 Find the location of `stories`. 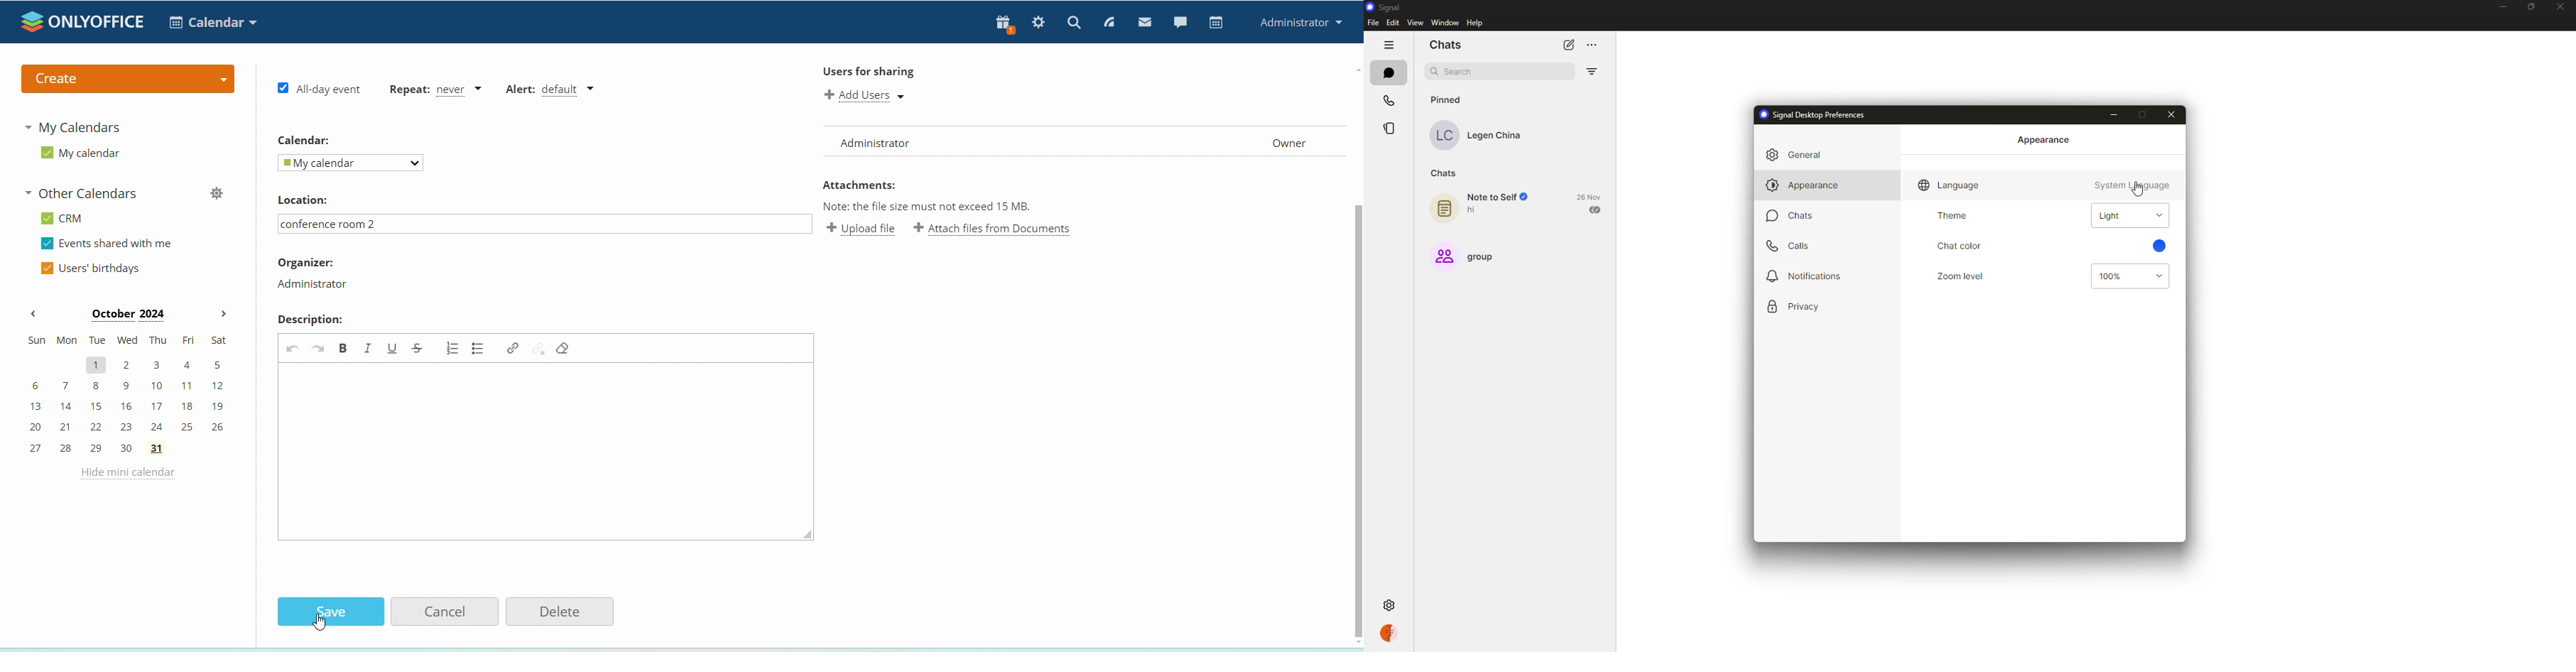

stories is located at coordinates (1391, 128).